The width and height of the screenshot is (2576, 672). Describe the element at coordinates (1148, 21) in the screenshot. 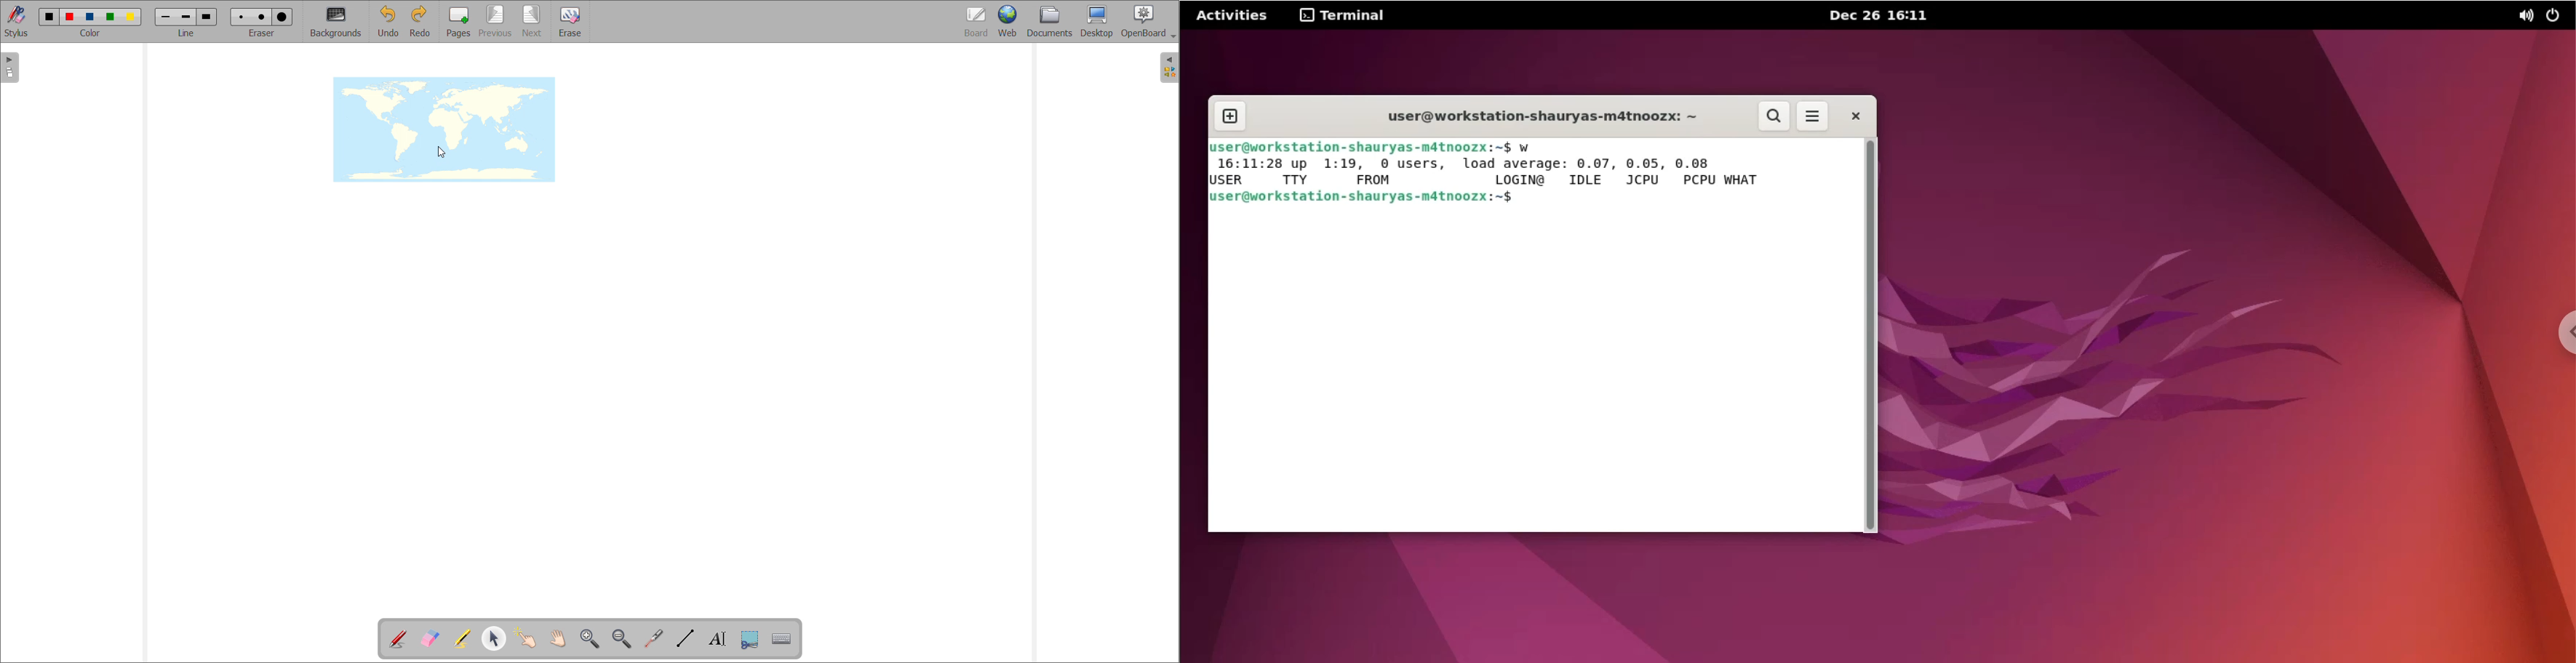

I see `openboard settings` at that location.